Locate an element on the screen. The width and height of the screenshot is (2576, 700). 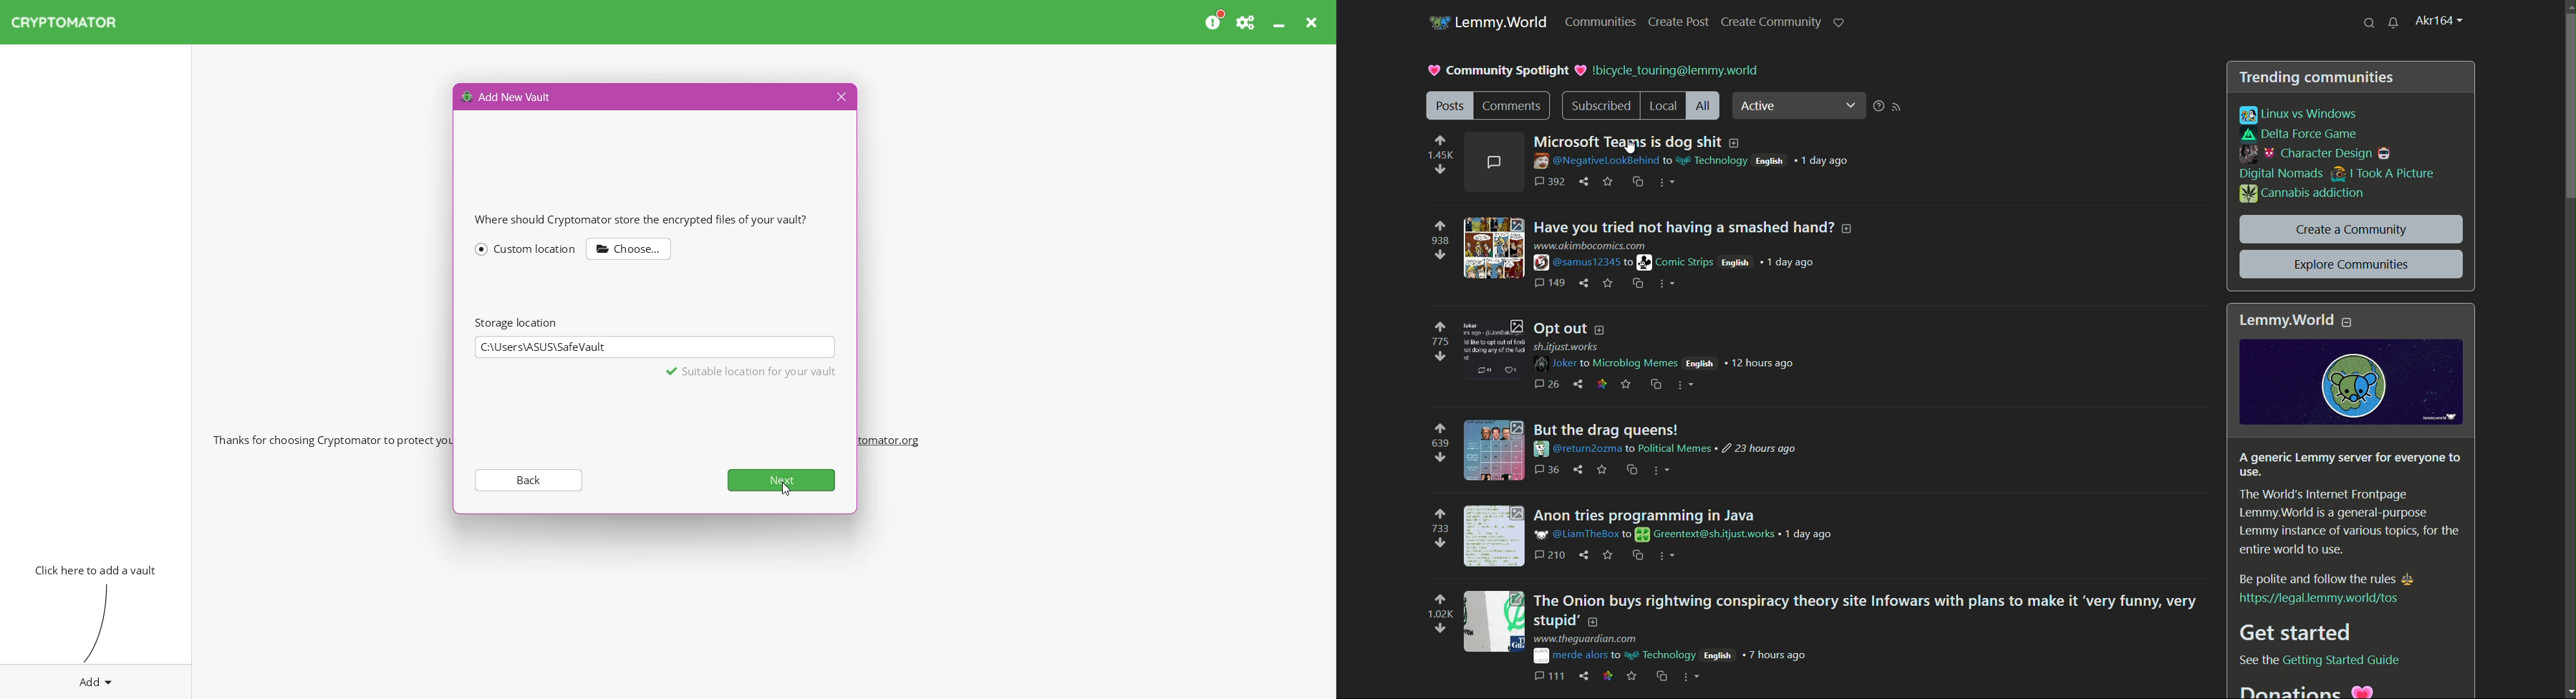
link is located at coordinates (2319, 598).